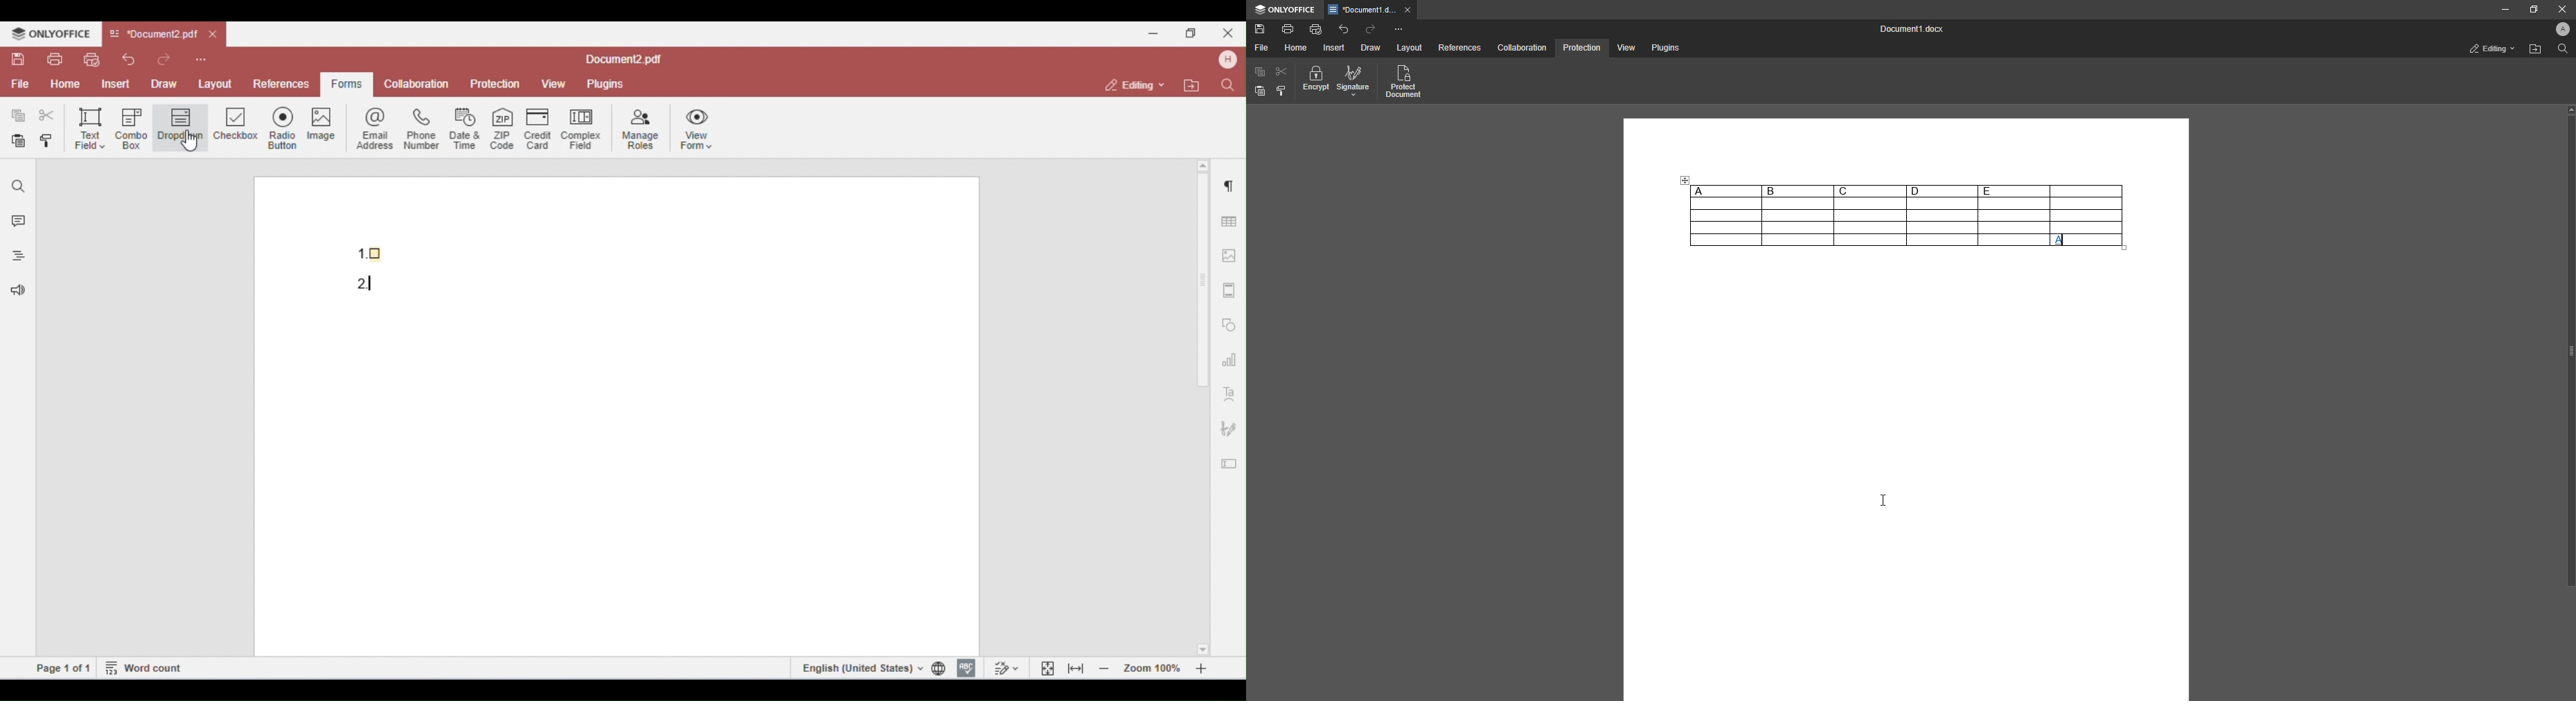 The width and height of the screenshot is (2576, 728). I want to click on Insert, so click(1335, 48).